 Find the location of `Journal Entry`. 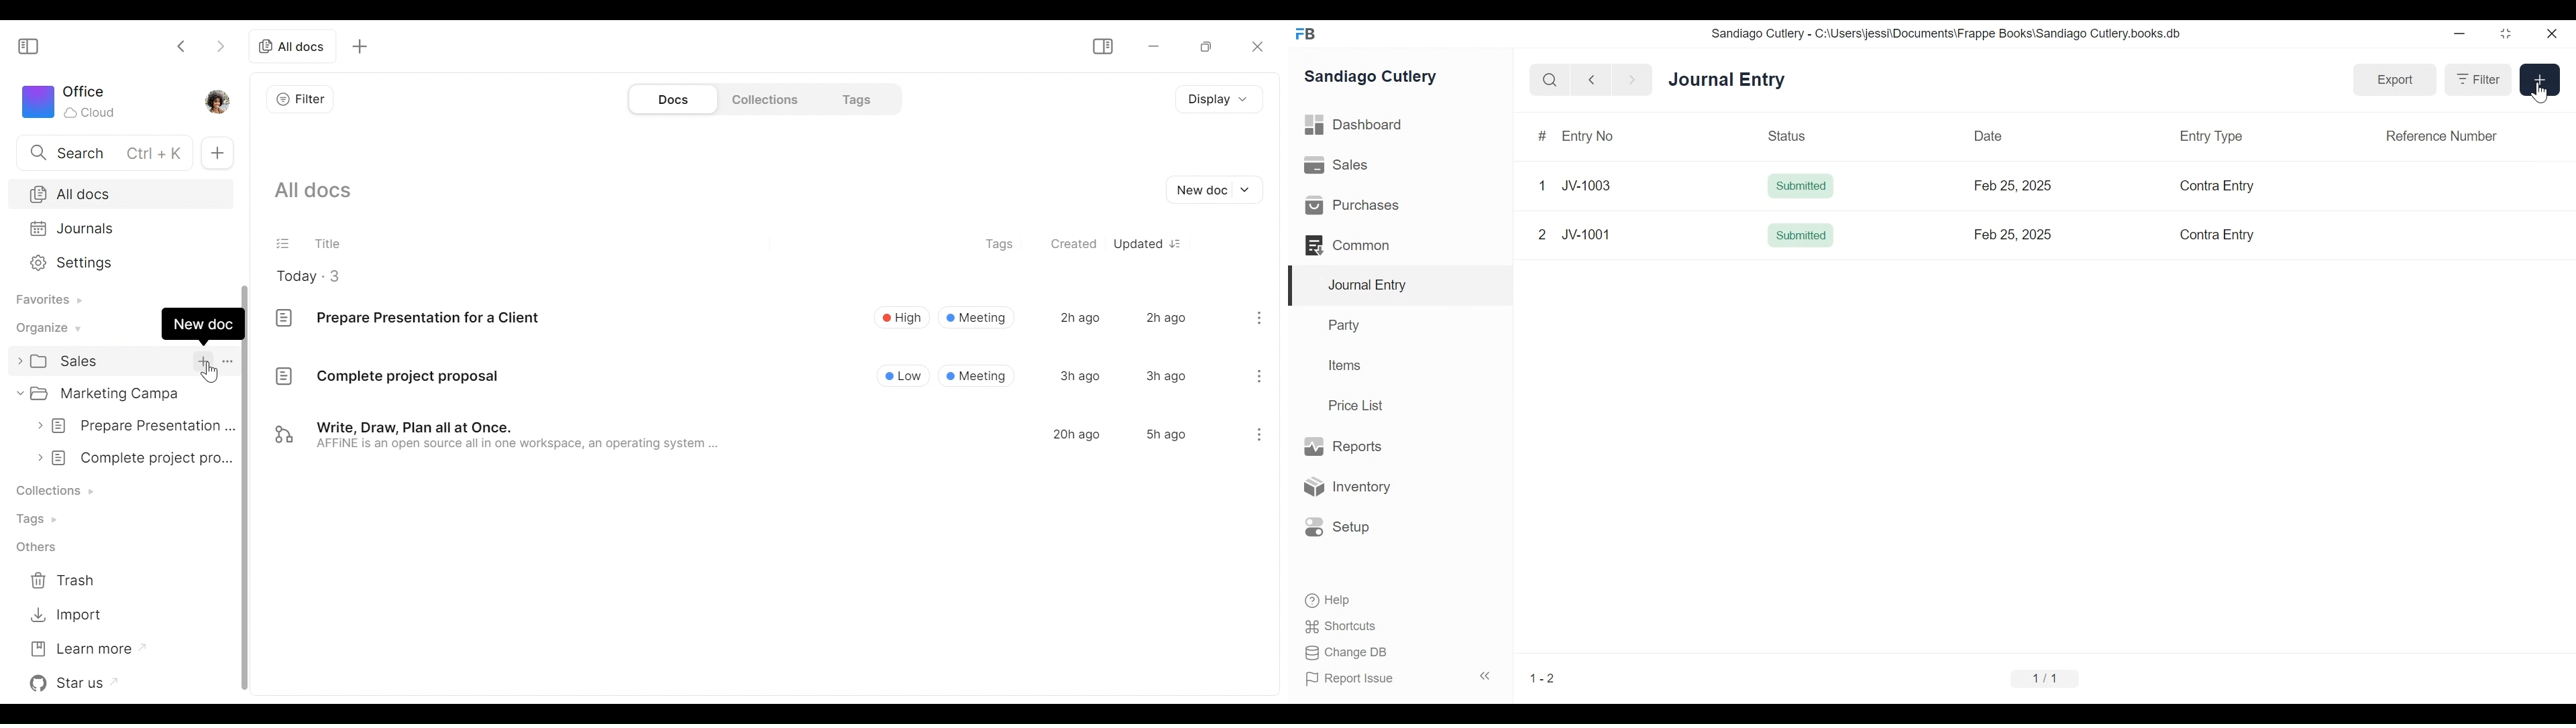

Journal Entry is located at coordinates (1729, 80).